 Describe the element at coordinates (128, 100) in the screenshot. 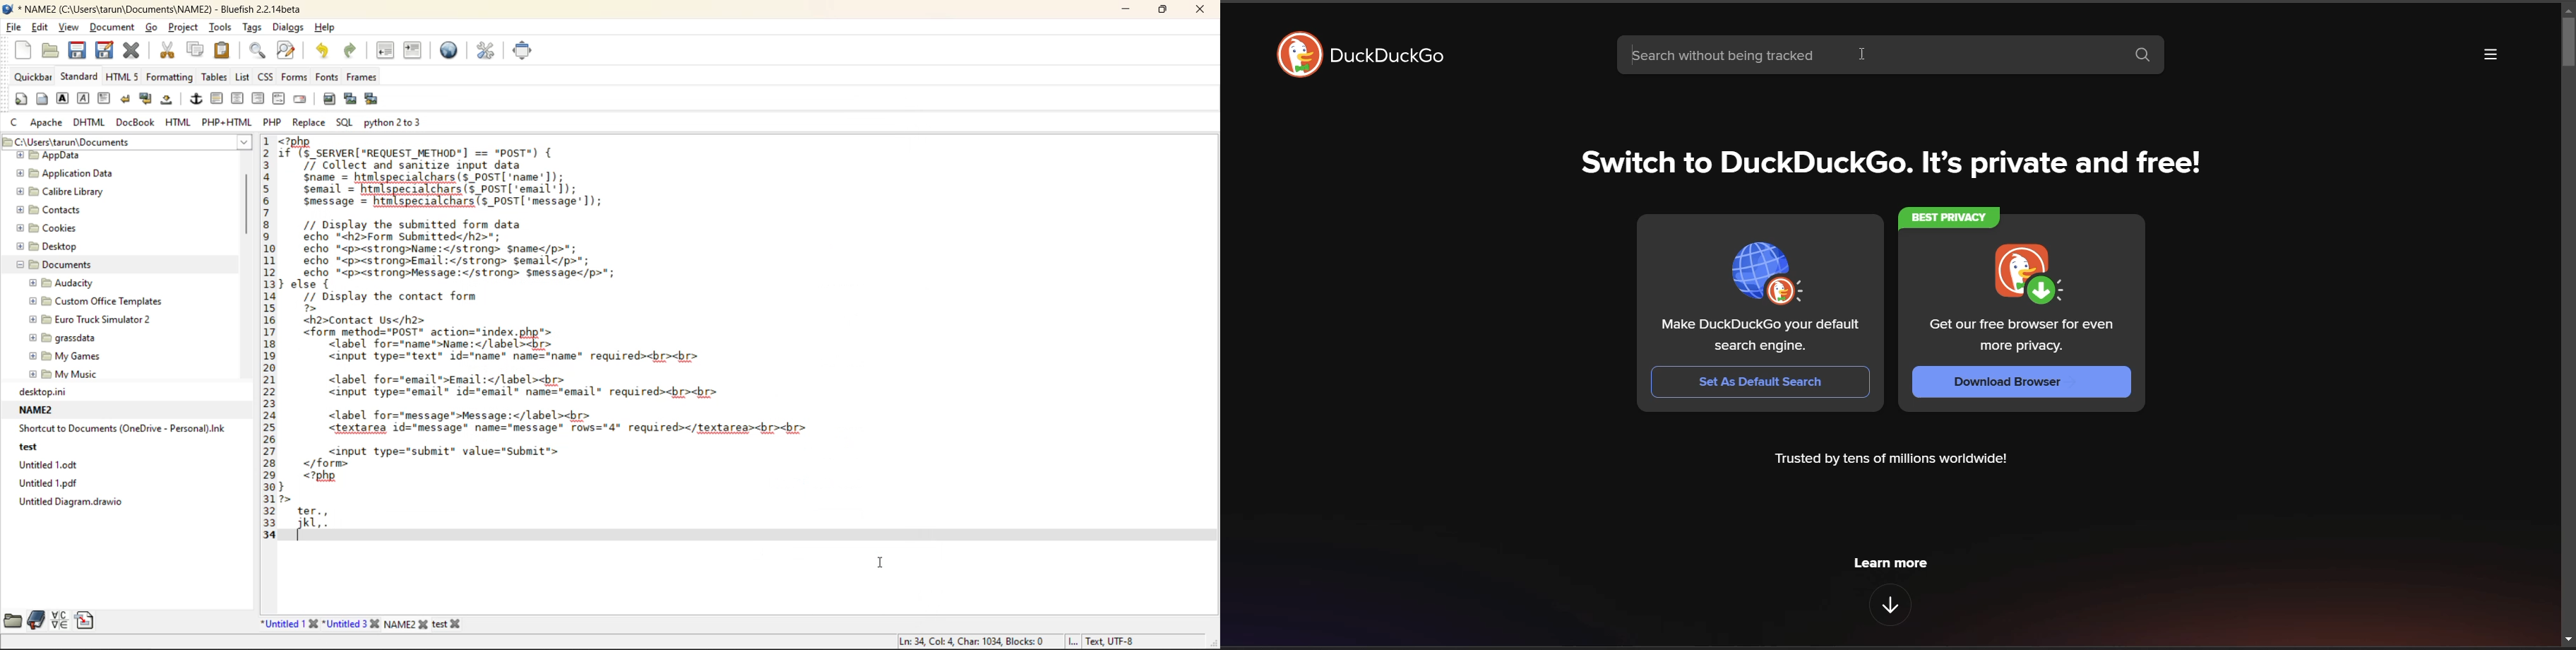

I see `break` at that location.